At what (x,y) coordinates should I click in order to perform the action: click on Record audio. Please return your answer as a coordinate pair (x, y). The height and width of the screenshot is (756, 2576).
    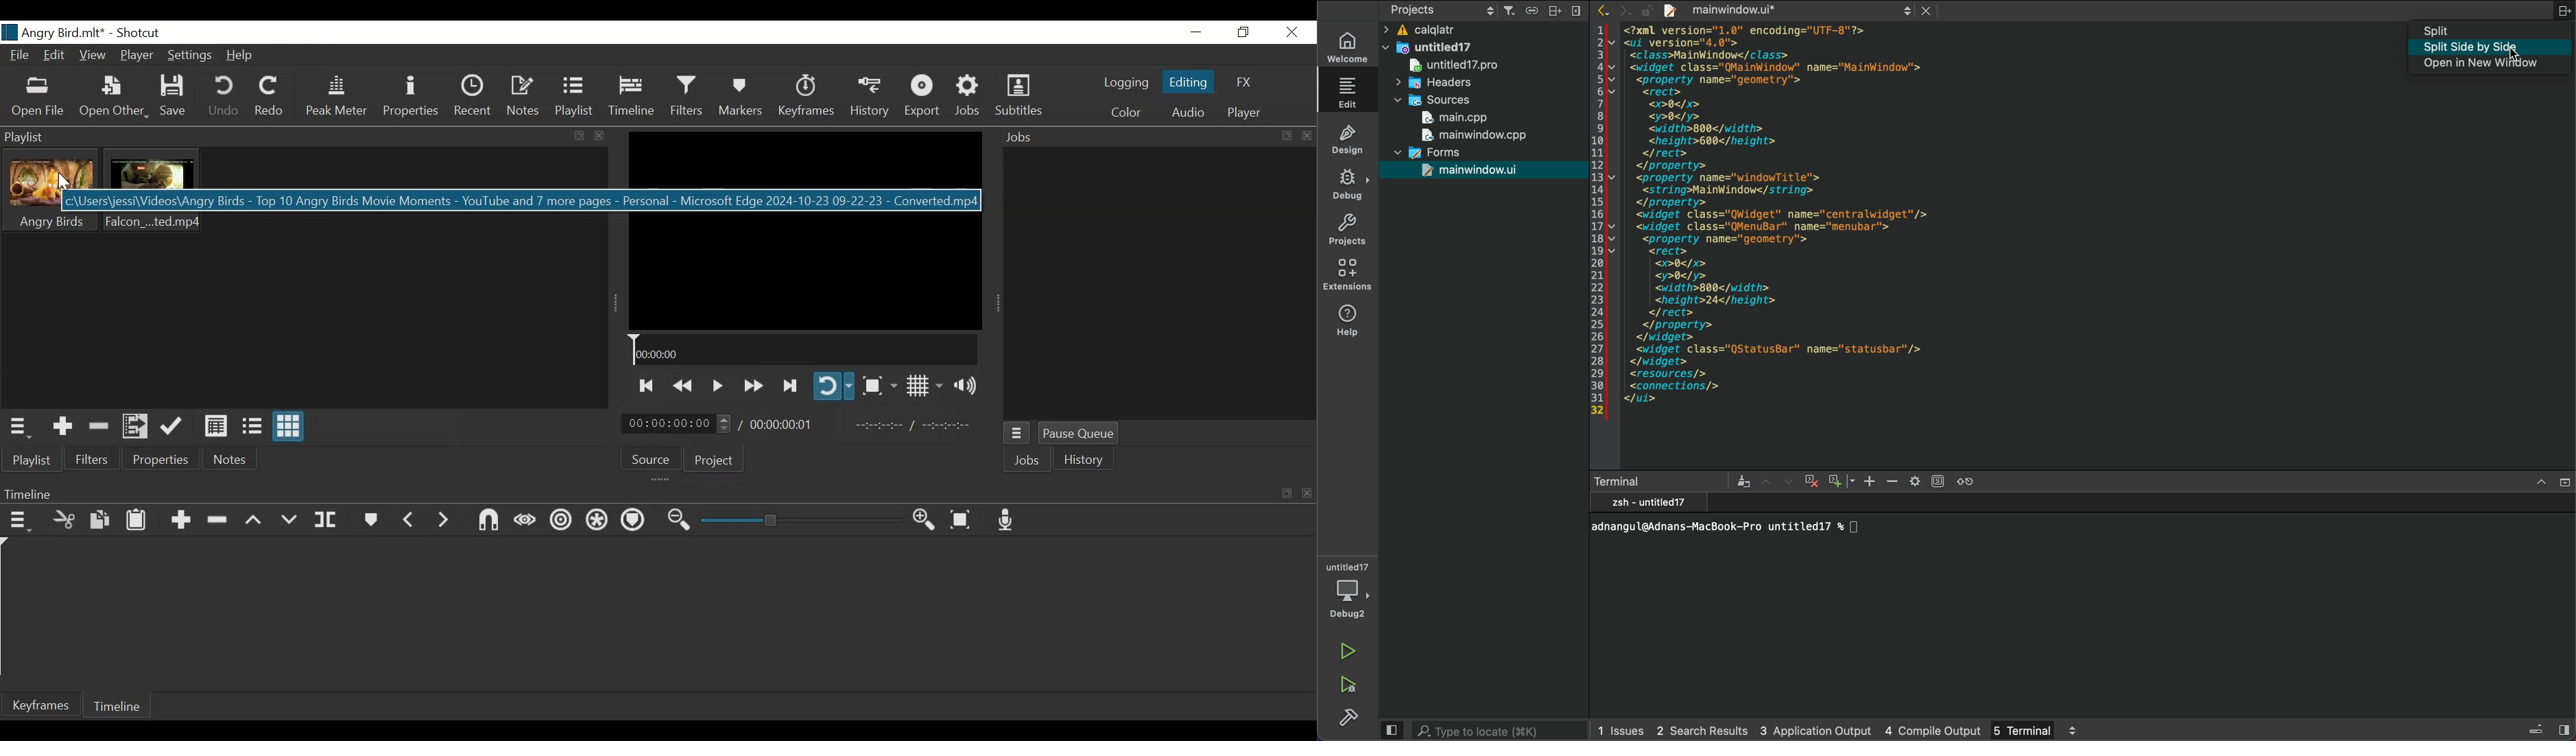
    Looking at the image, I should click on (1006, 521).